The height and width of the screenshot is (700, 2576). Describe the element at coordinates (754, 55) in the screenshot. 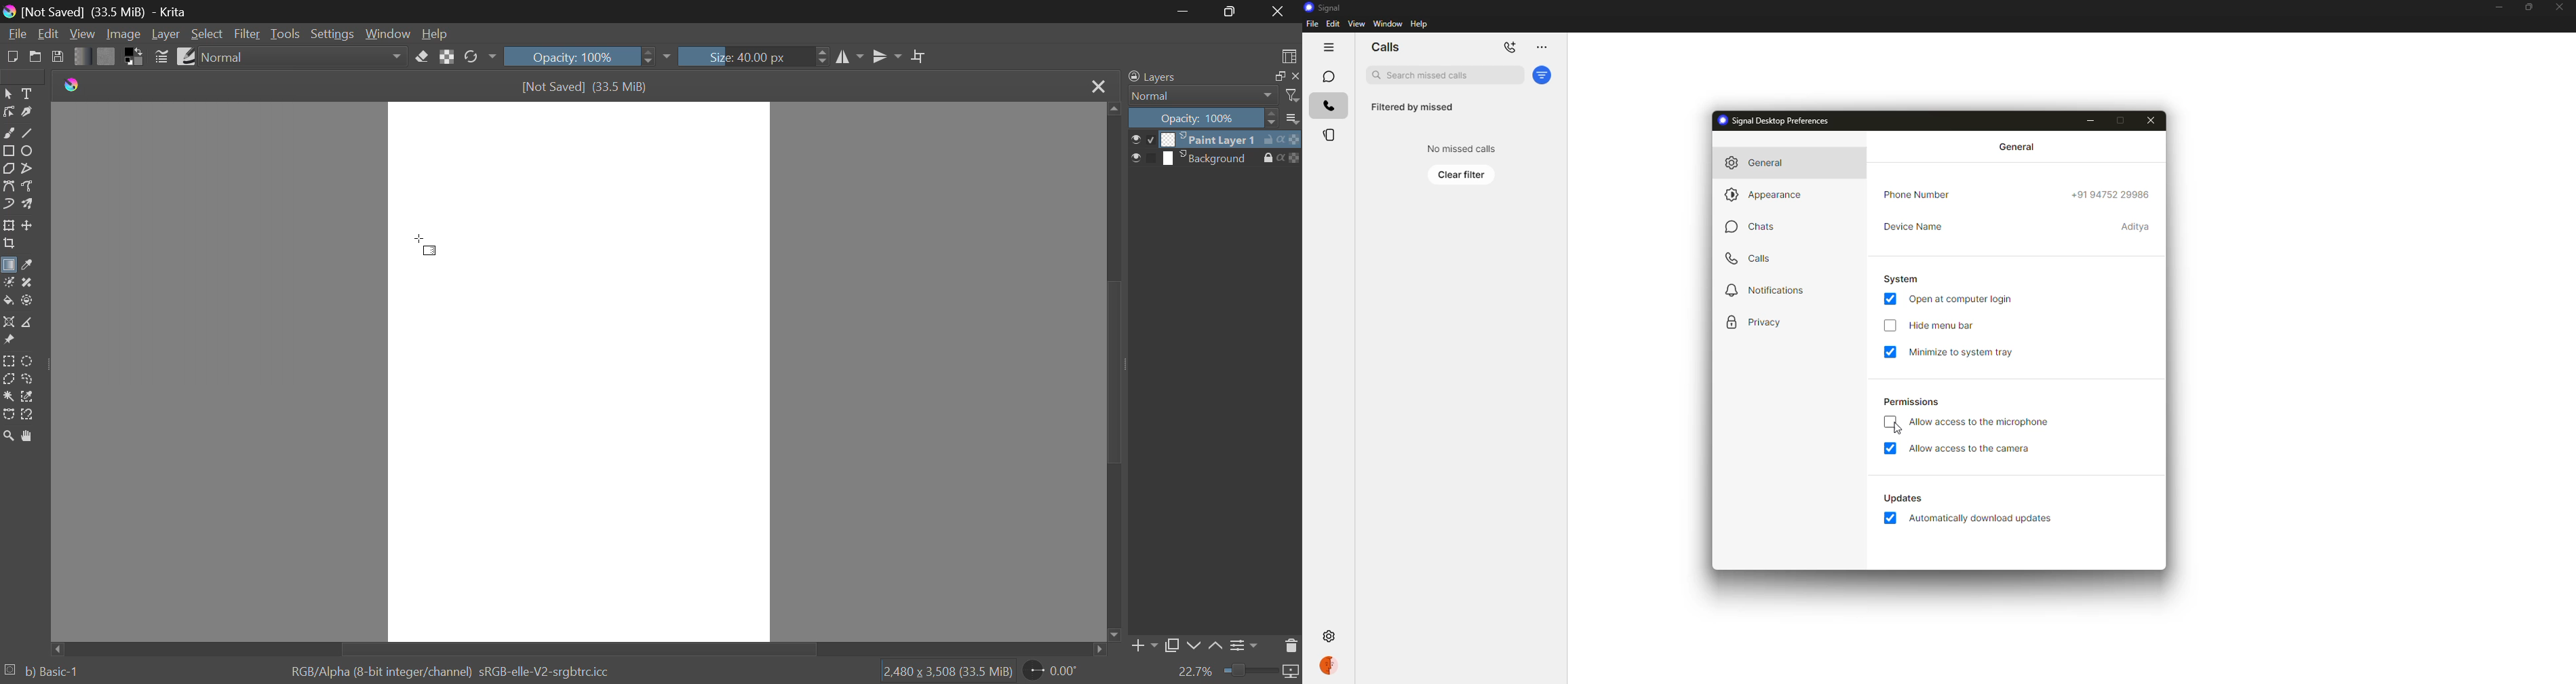

I see `Size: 40.00 px` at that location.